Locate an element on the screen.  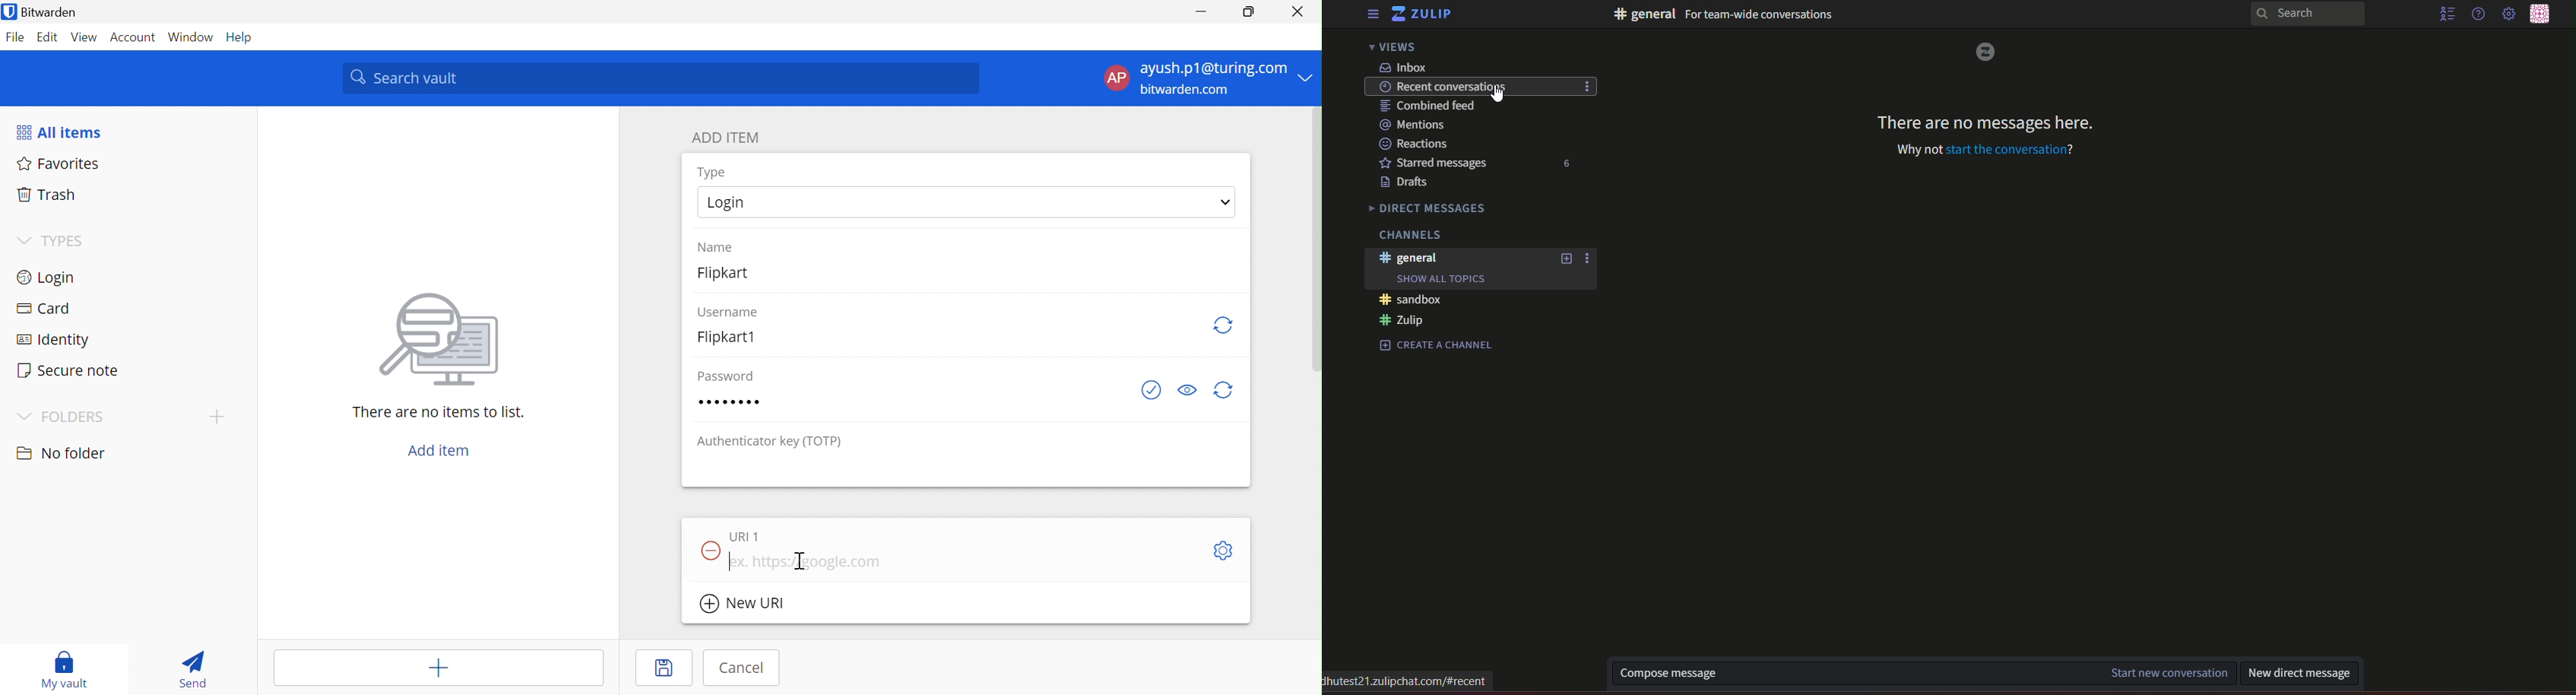
Windows is located at coordinates (192, 37).